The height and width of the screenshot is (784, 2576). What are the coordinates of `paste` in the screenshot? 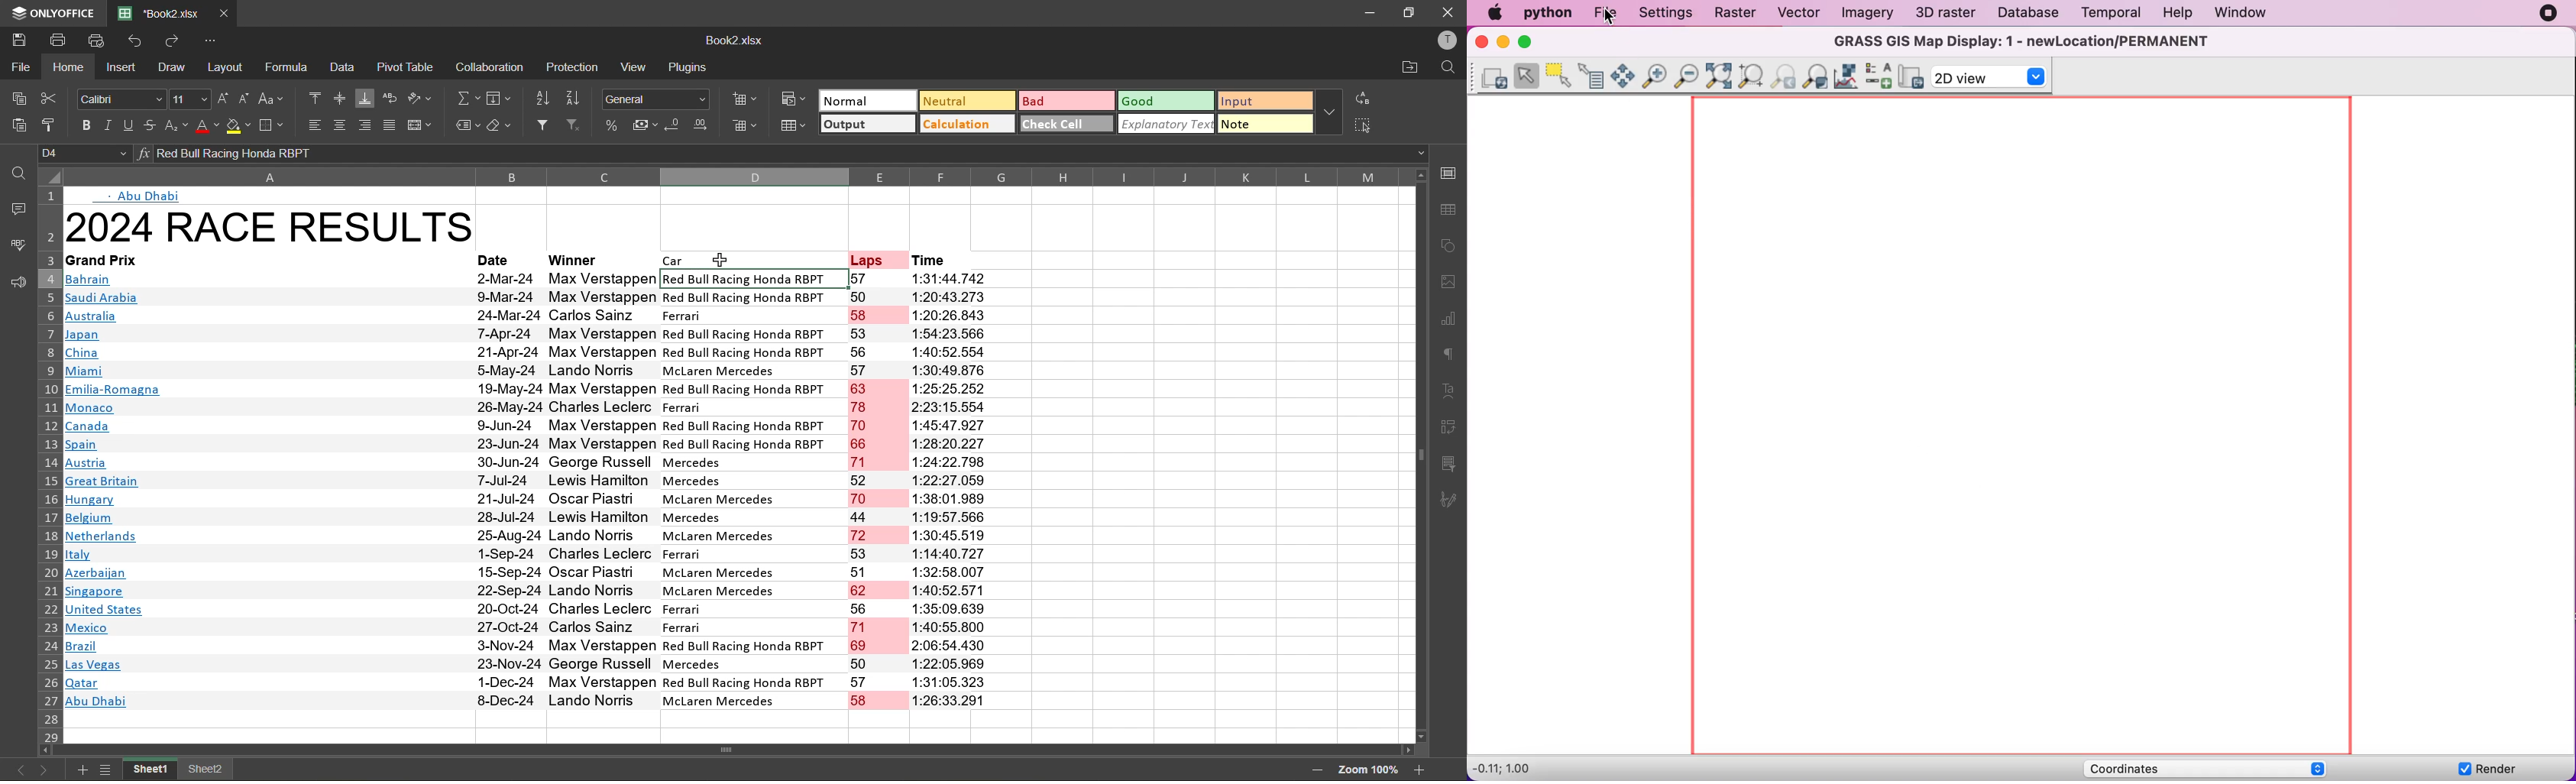 It's located at (18, 127).